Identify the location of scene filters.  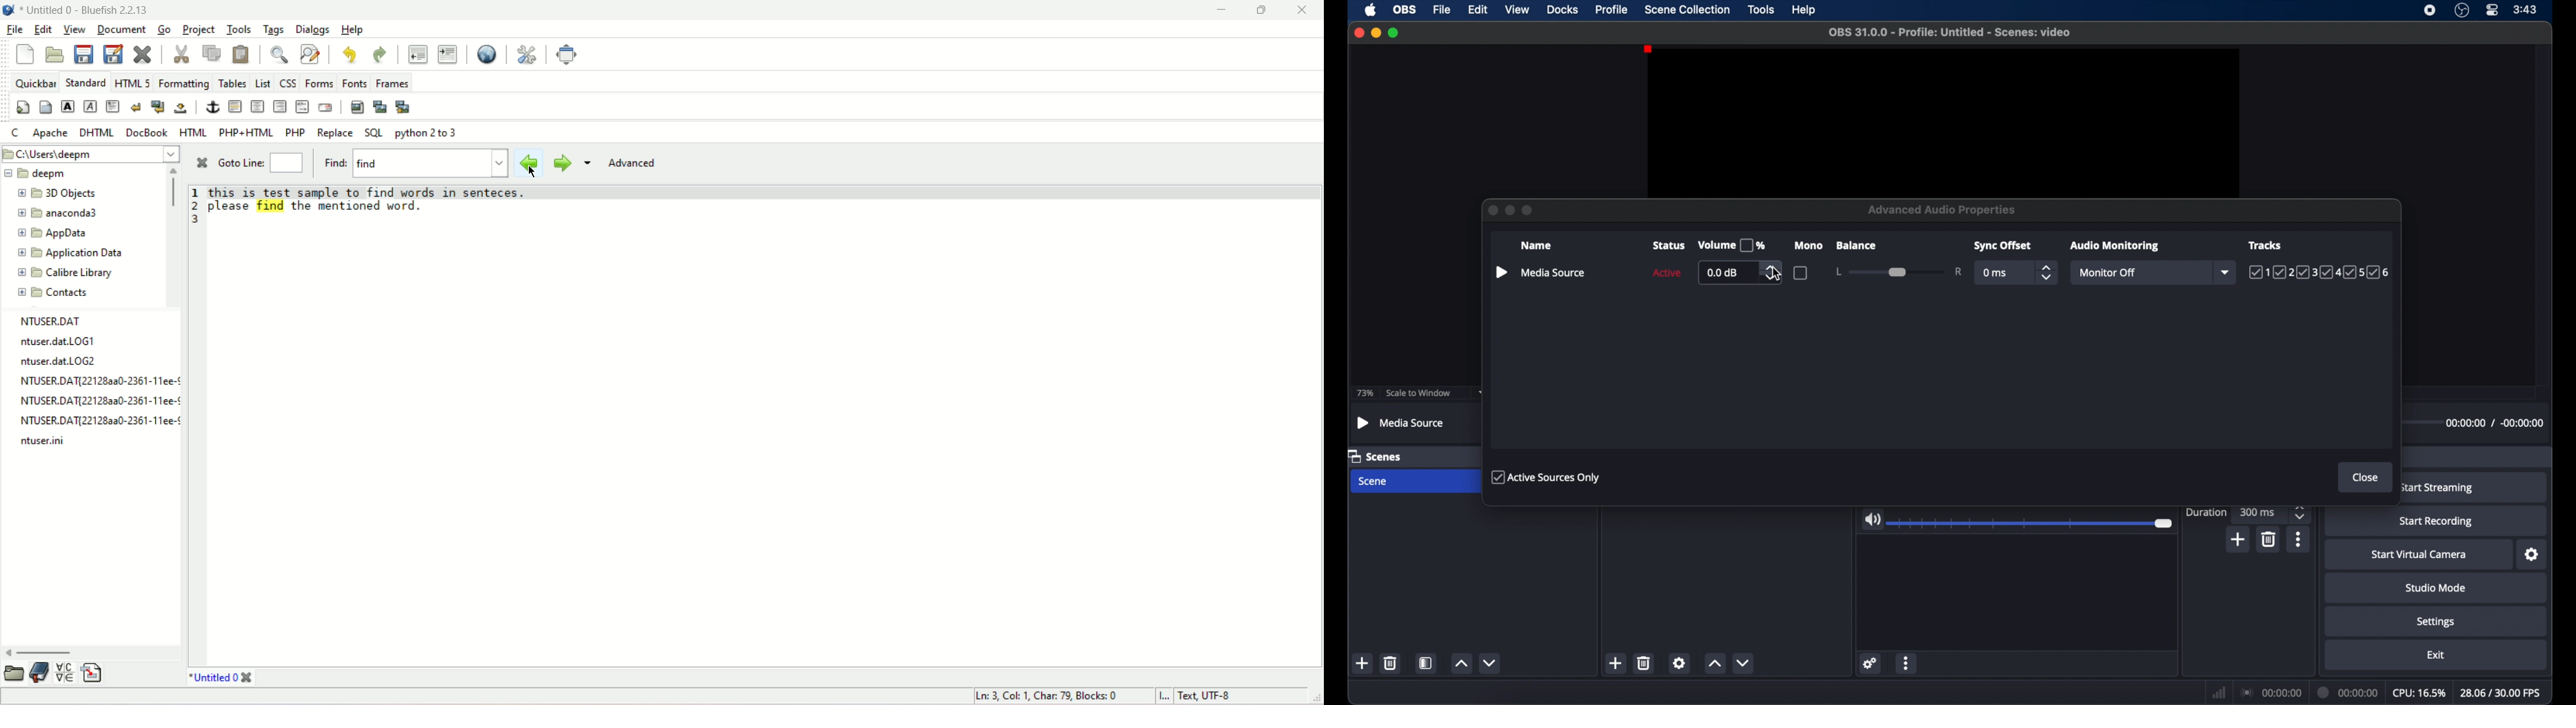
(1426, 663).